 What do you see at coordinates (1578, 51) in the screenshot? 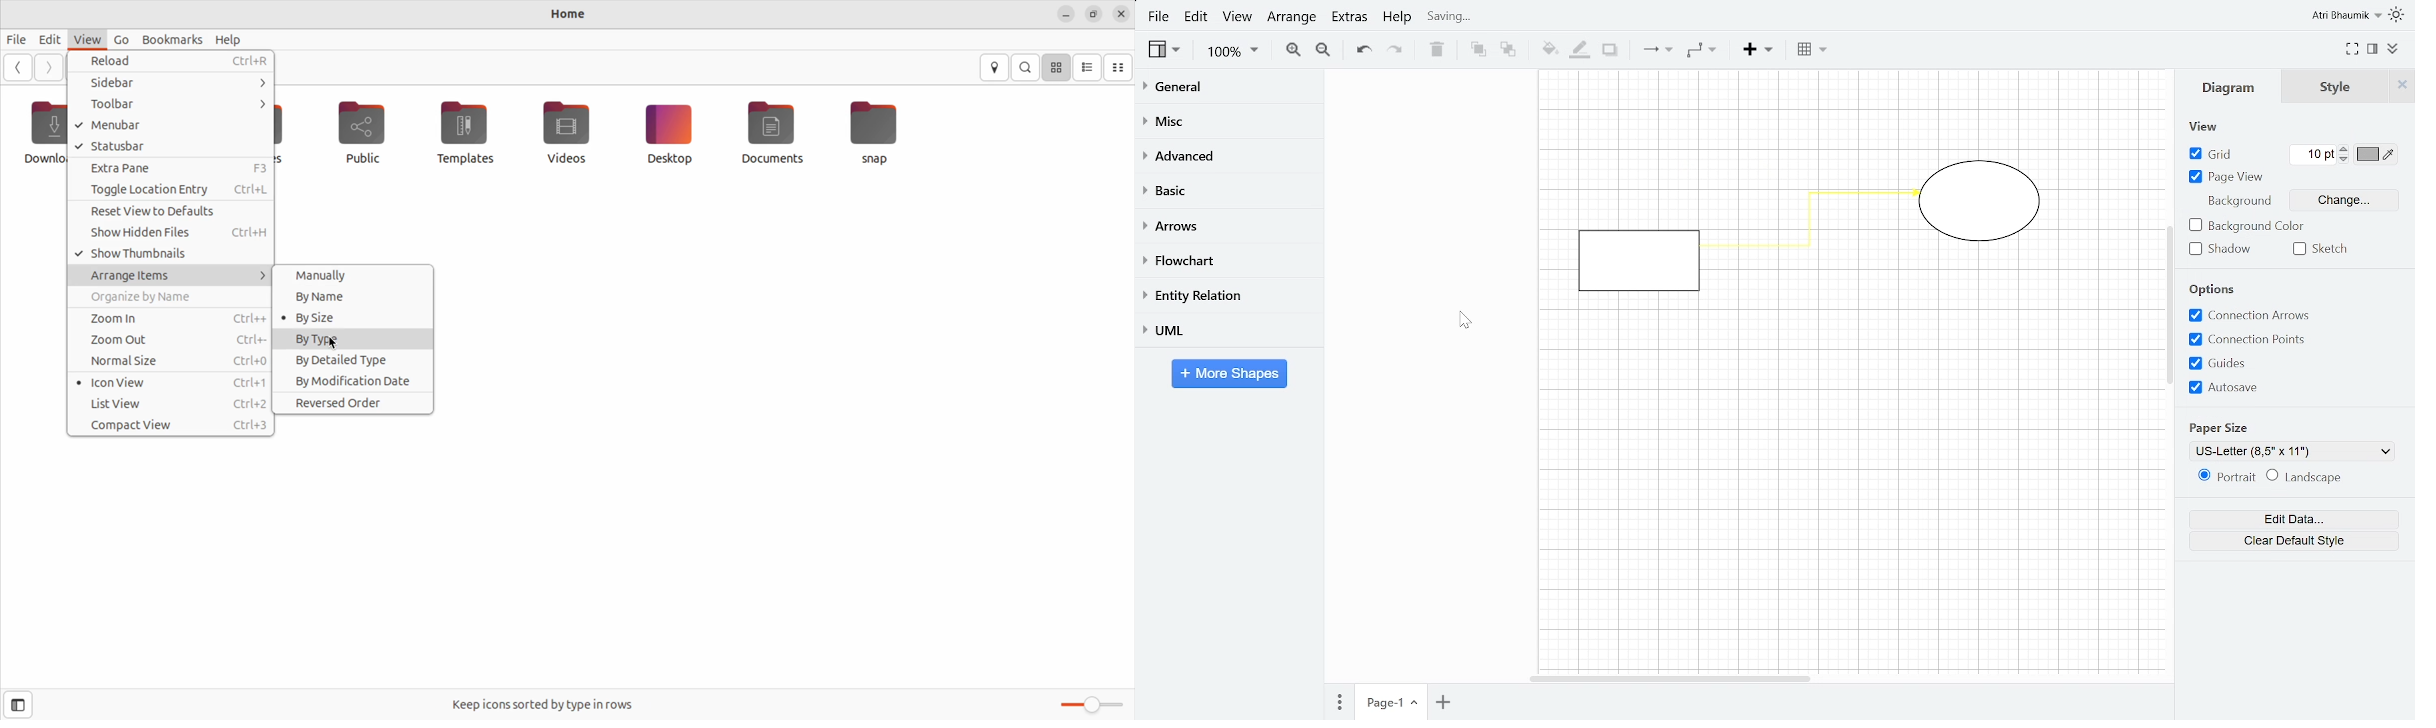
I see `Fill line` at bounding box center [1578, 51].